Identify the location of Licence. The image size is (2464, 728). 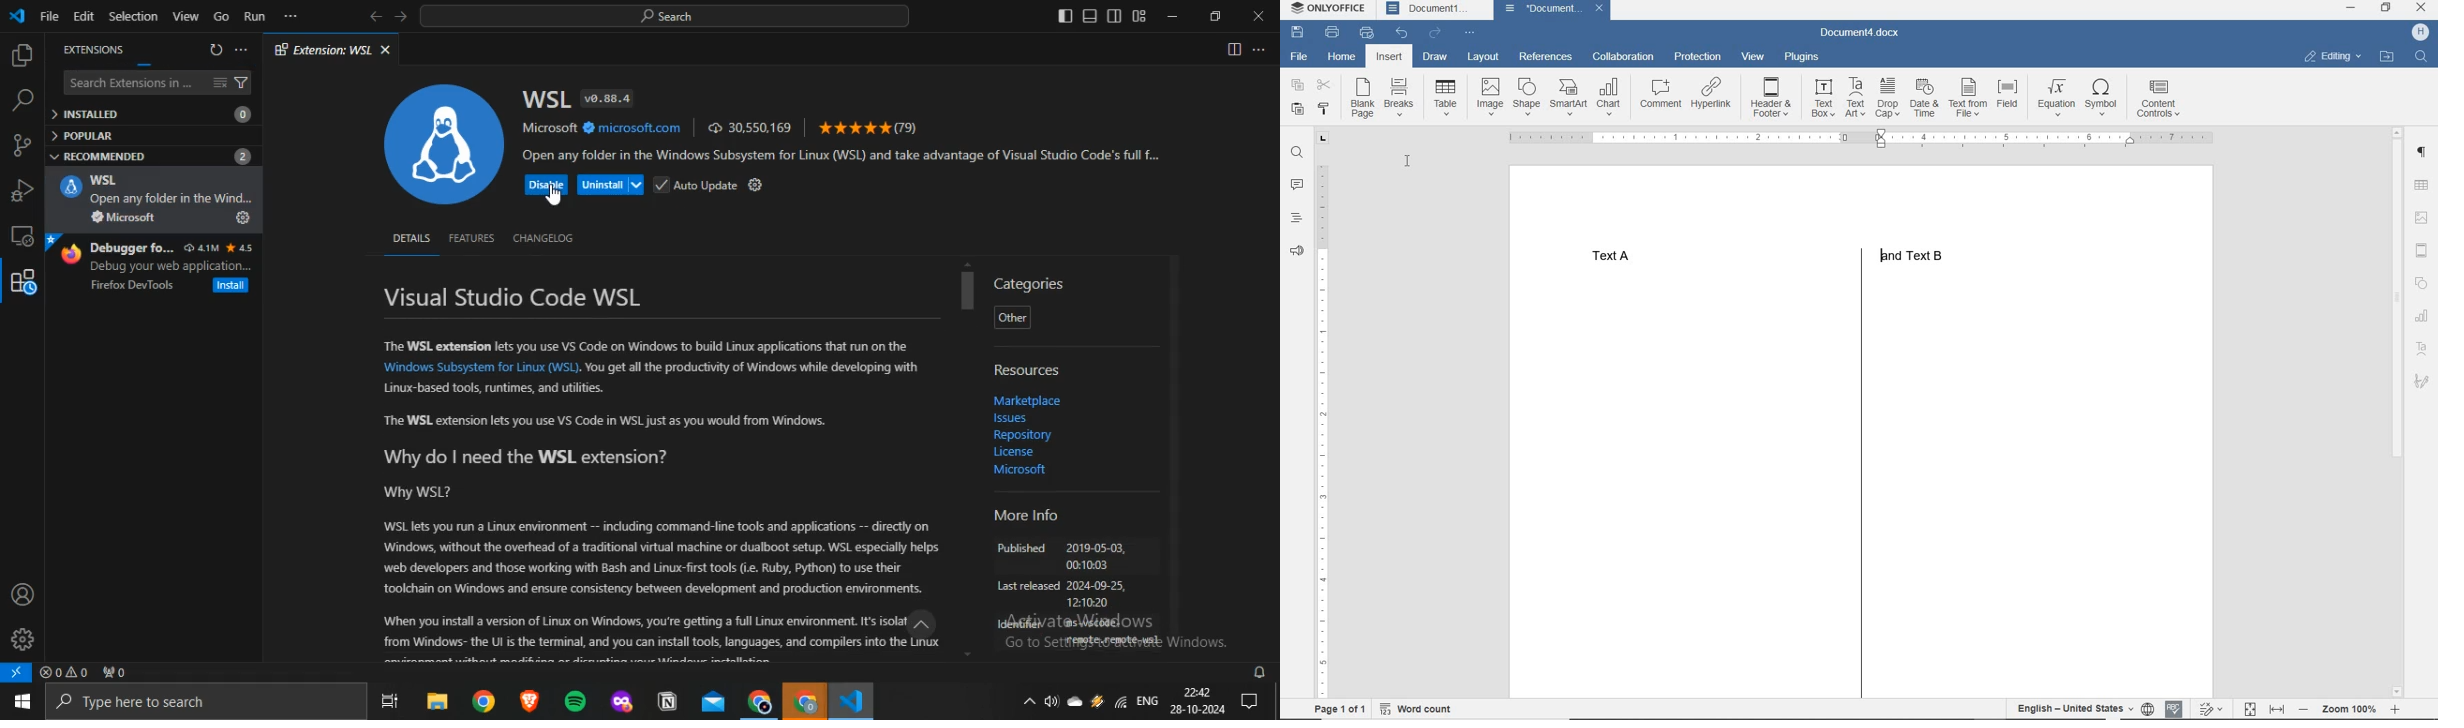
(1013, 453).